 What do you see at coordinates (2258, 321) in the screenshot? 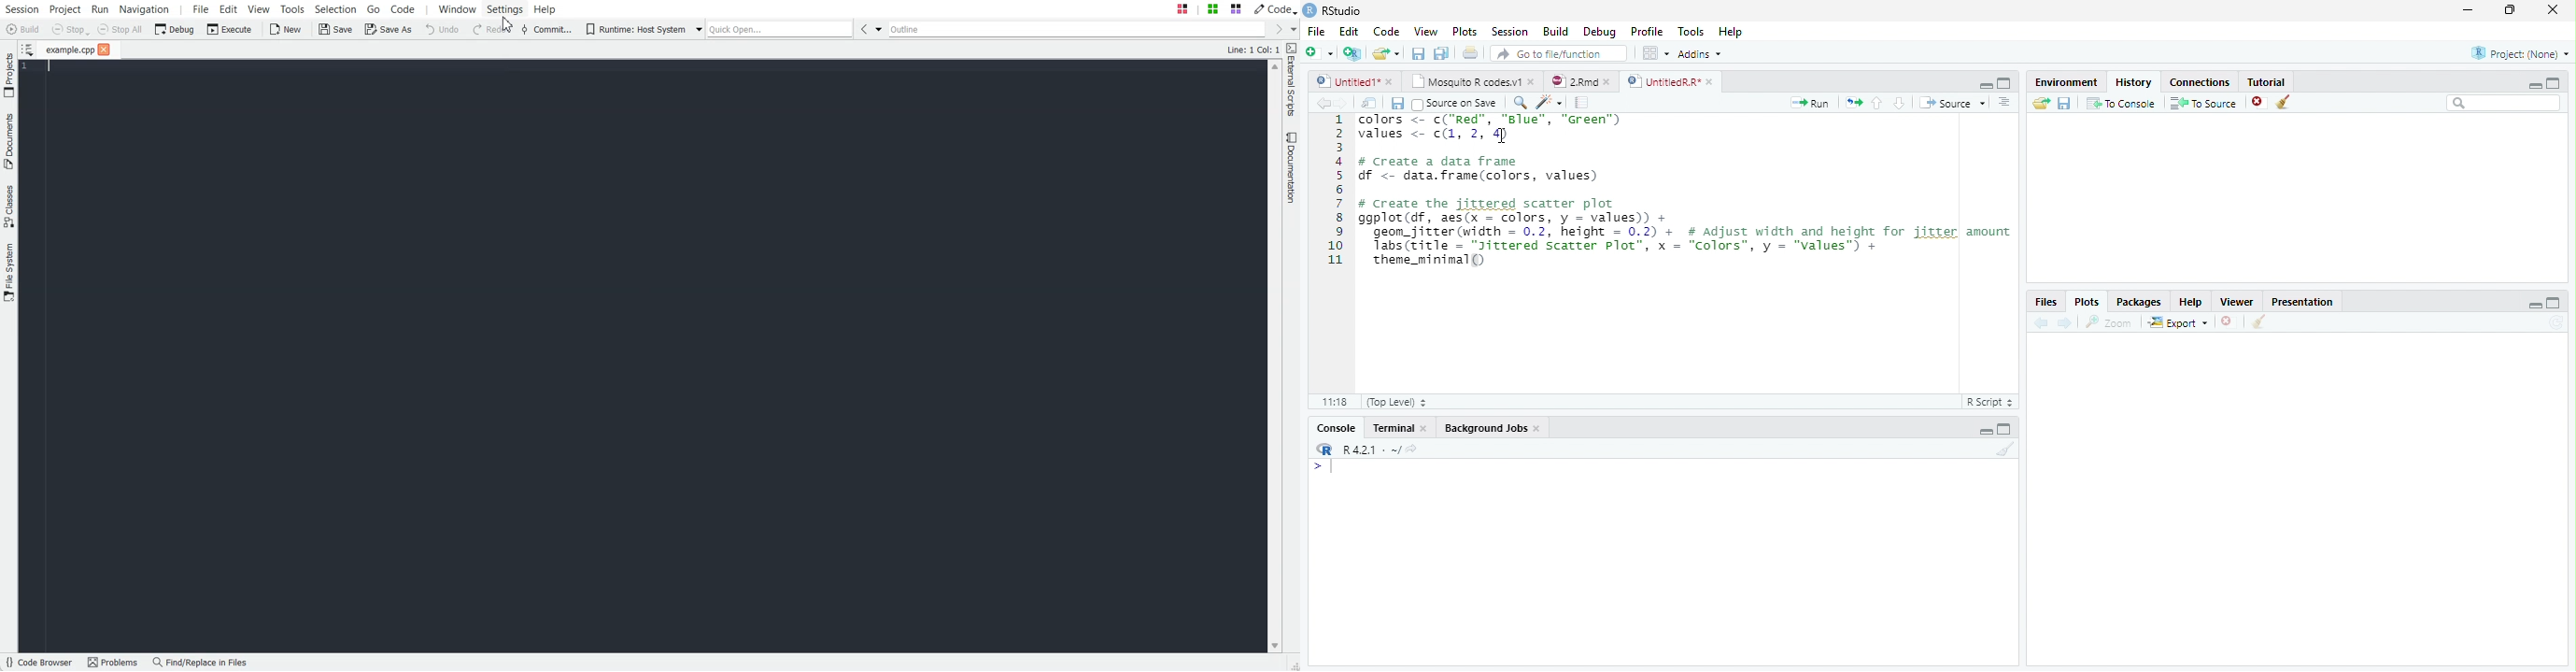
I see `Clear all plots` at bounding box center [2258, 321].